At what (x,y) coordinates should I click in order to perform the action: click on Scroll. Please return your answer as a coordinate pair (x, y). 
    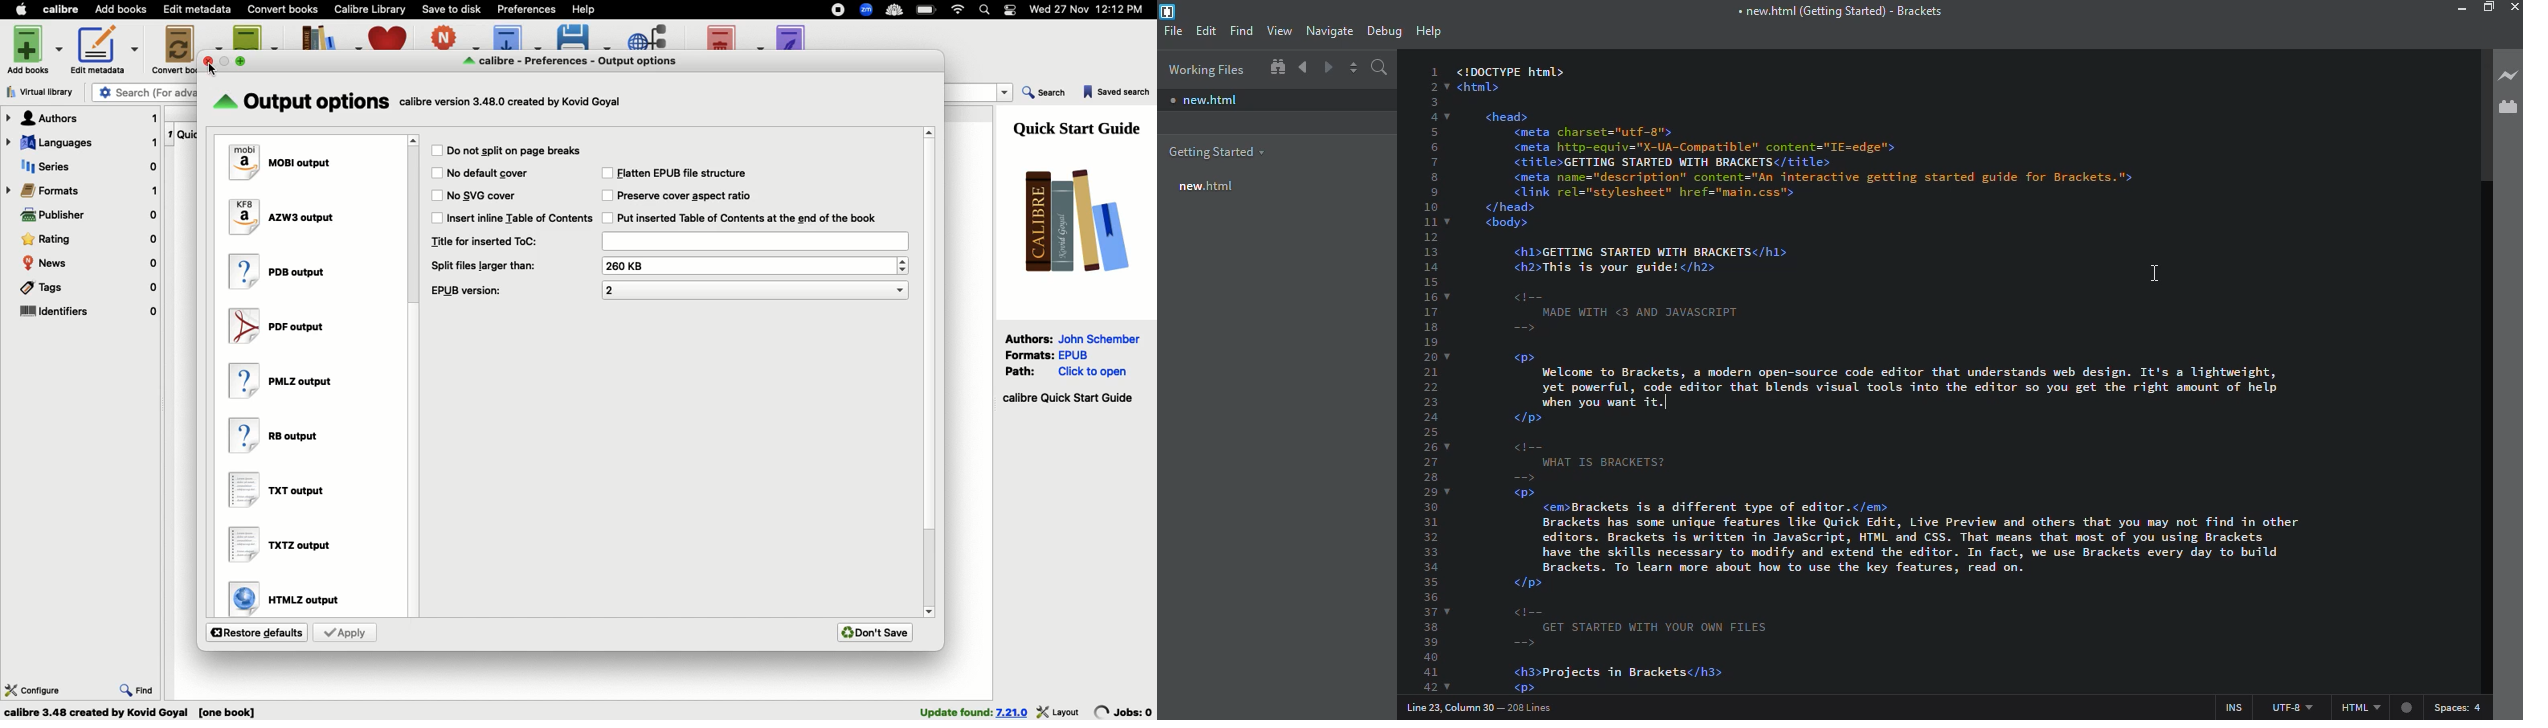
    Looking at the image, I should click on (930, 368).